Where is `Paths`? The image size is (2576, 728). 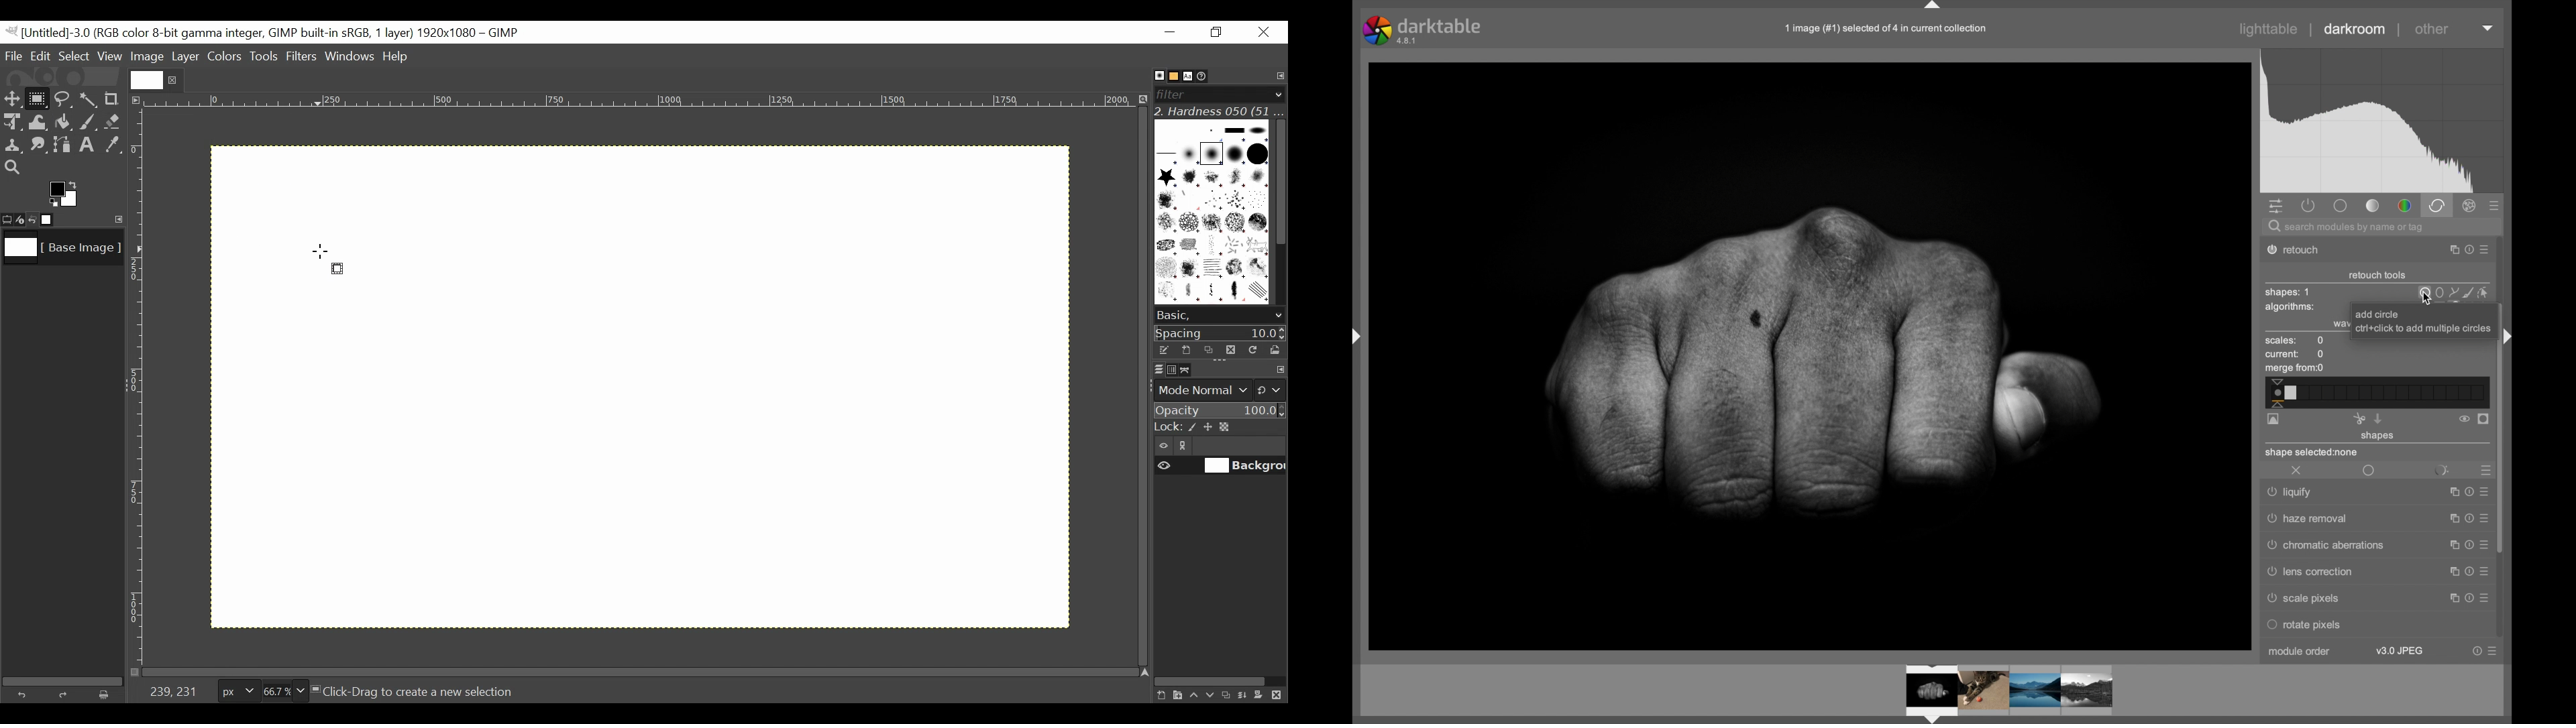 Paths is located at coordinates (1189, 370).